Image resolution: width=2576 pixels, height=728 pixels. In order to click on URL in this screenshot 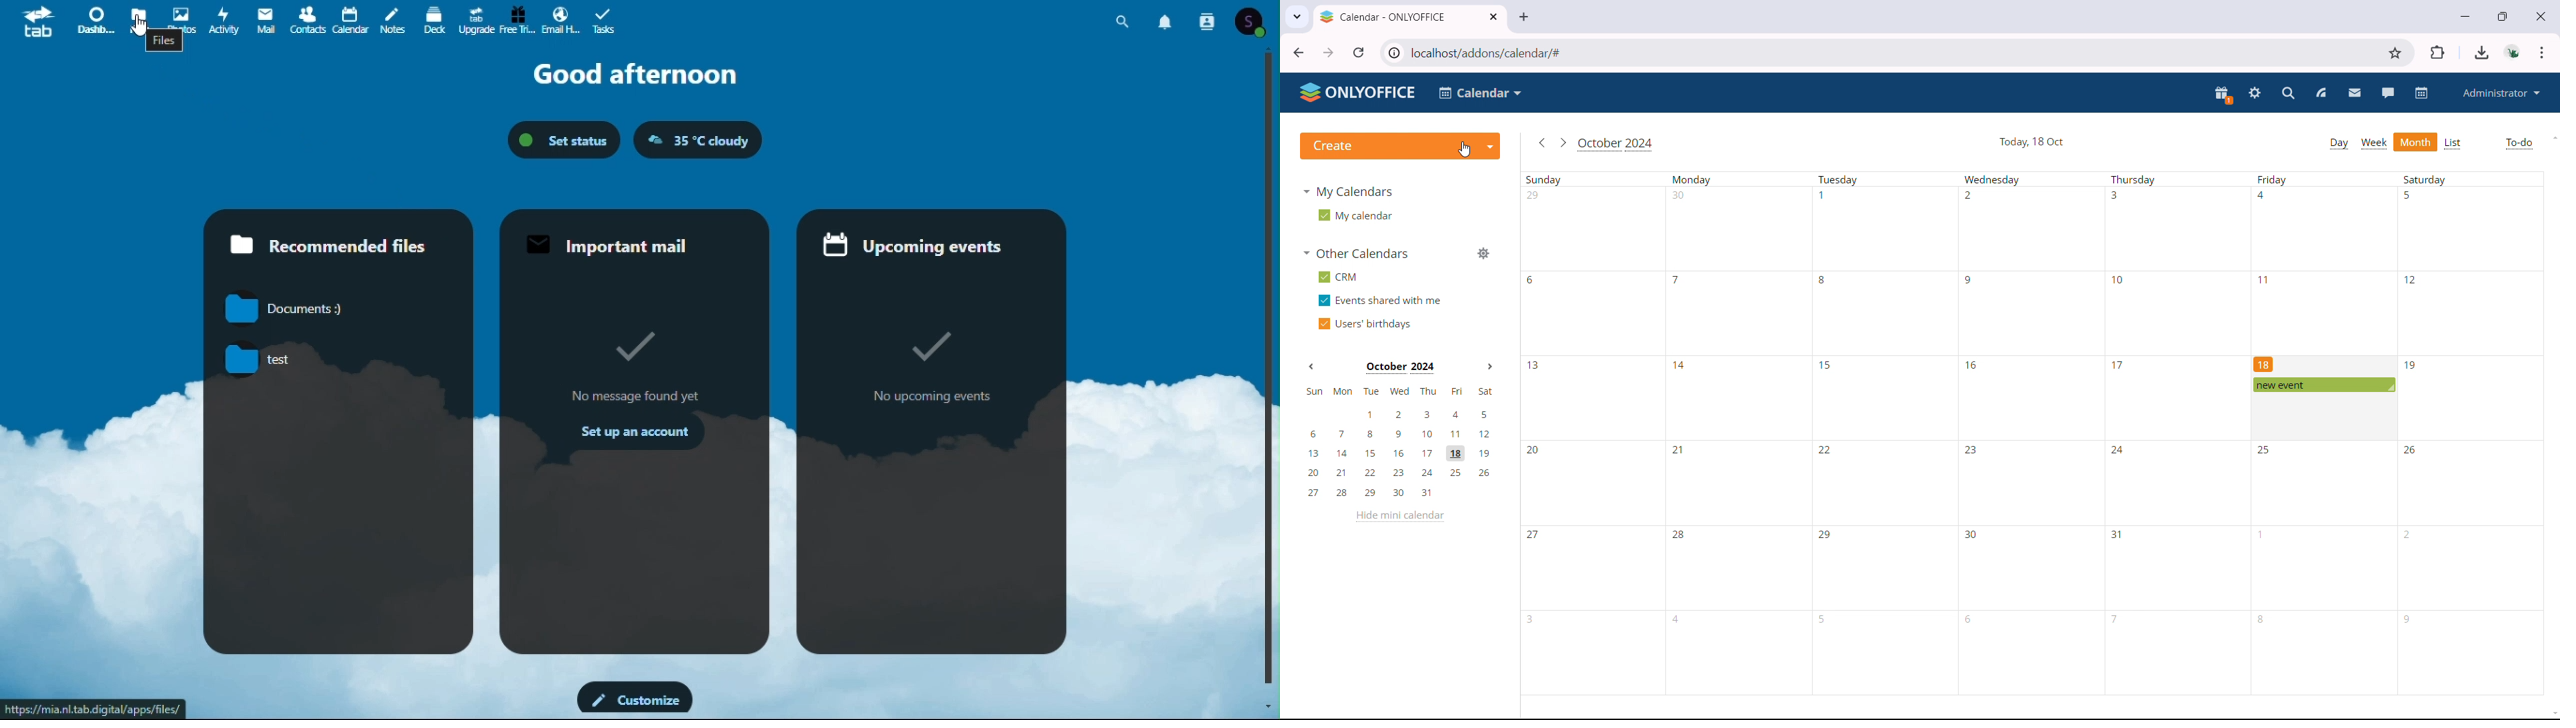, I will do `click(95, 710)`.